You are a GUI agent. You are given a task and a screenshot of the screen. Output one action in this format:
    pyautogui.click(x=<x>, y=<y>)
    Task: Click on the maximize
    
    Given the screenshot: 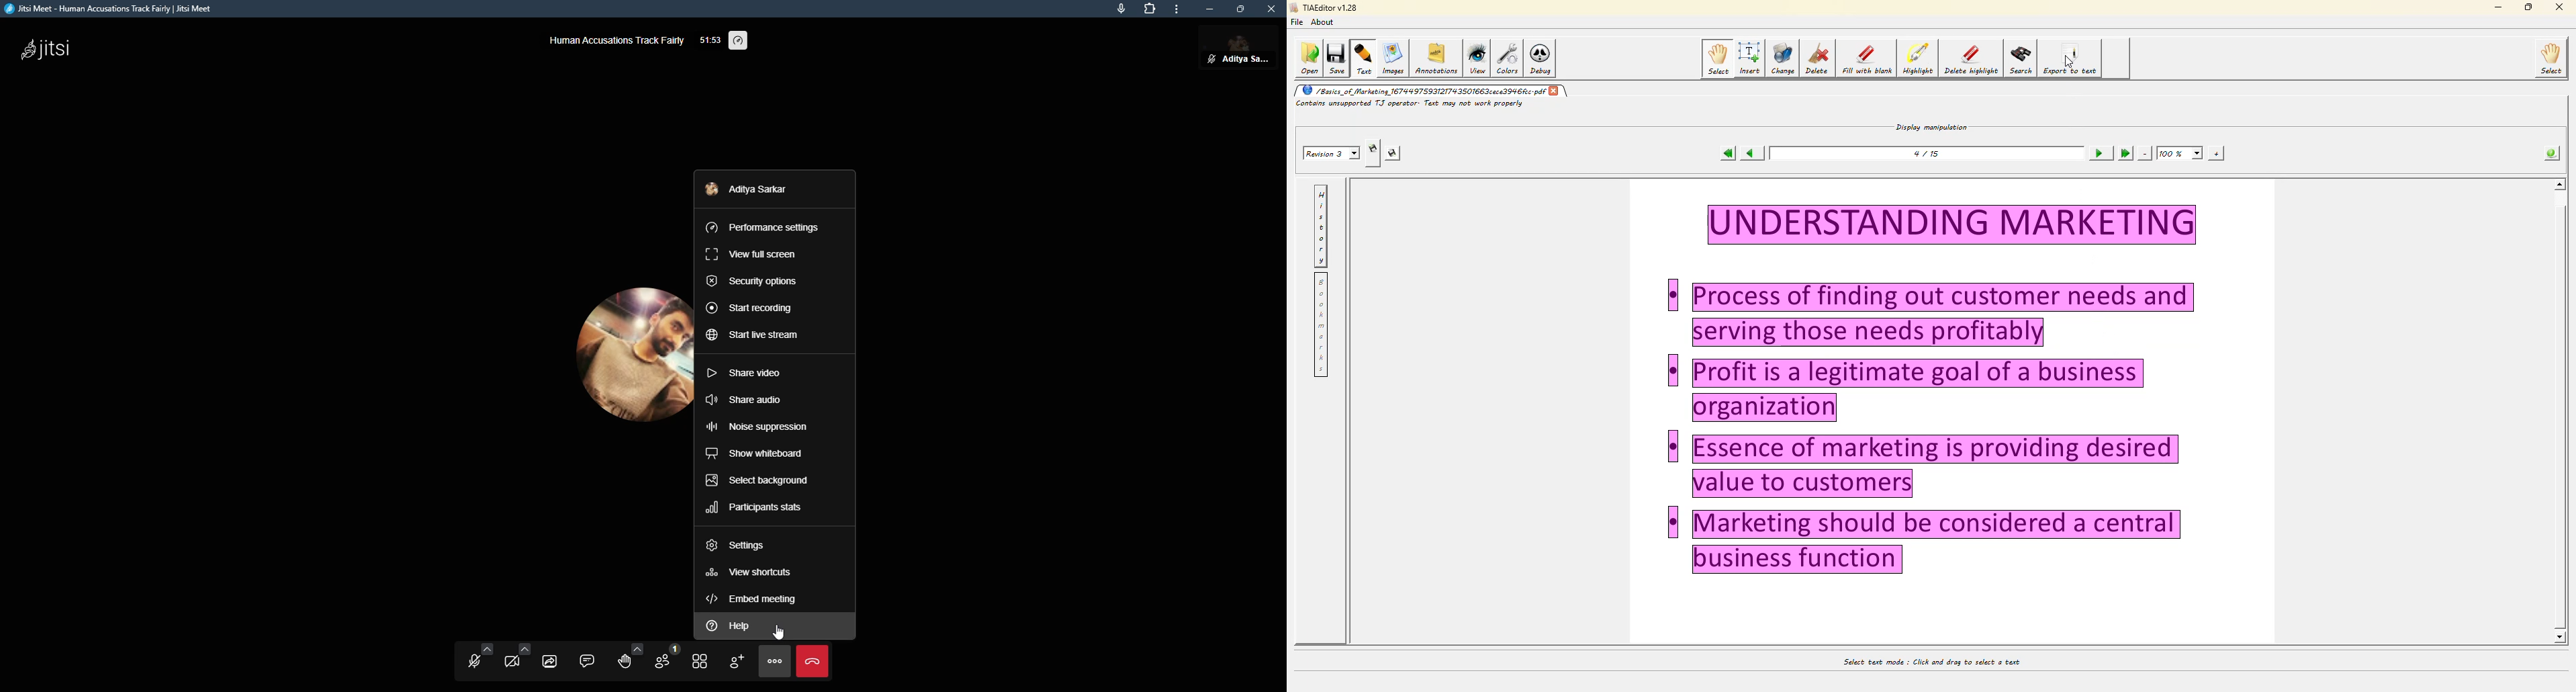 What is the action you would take?
    pyautogui.click(x=1241, y=9)
    